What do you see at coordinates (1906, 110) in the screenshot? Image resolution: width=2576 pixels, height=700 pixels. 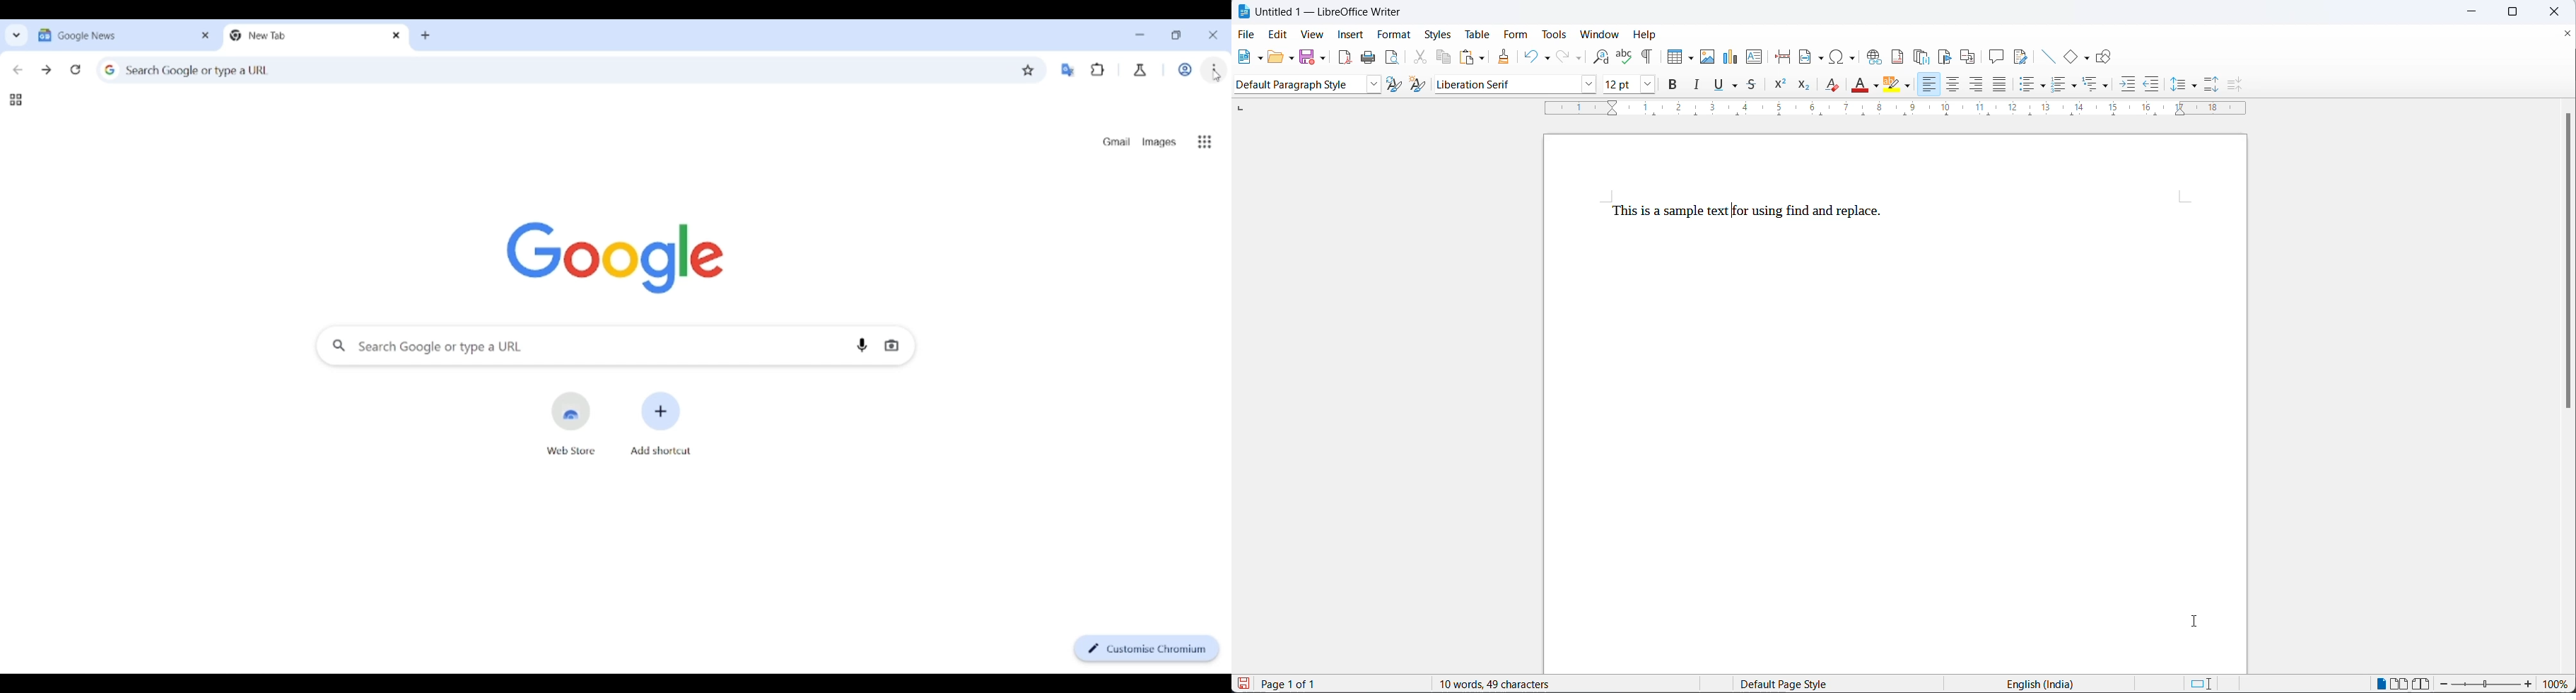 I see `scaling` at bounding box center [1906, 110].